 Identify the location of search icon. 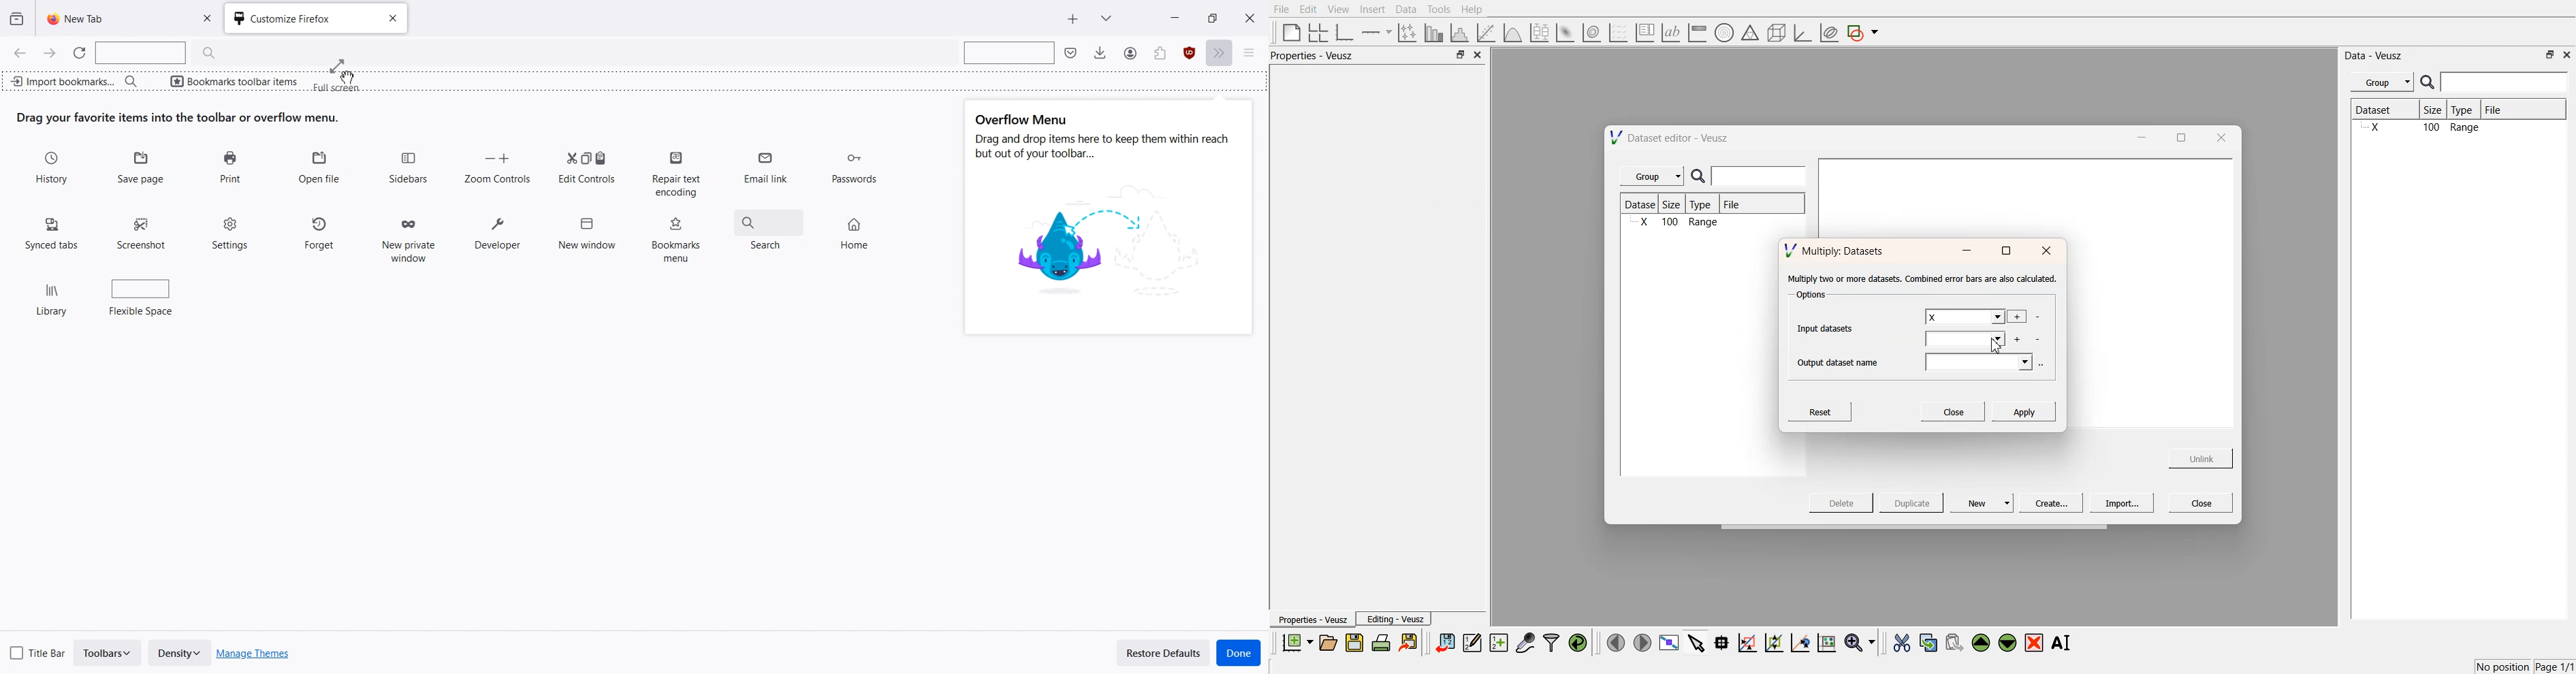
(2429, 82).